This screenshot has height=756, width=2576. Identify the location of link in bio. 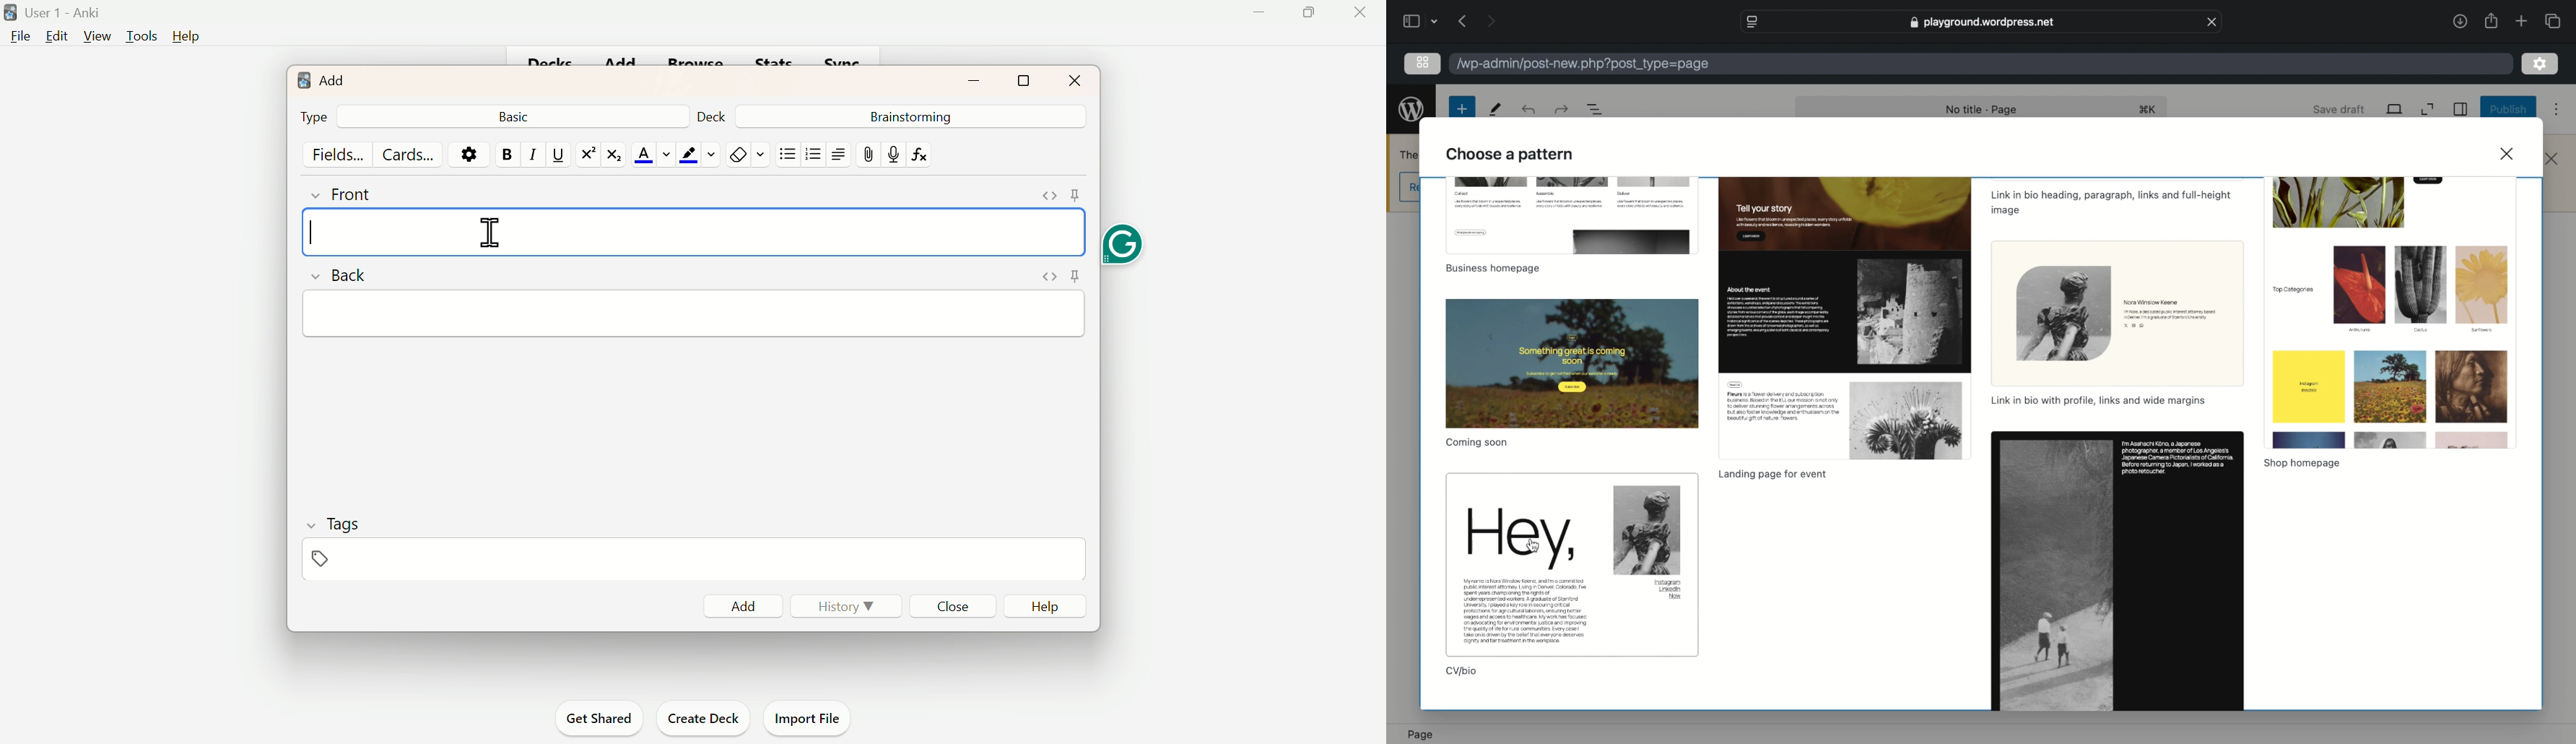
(2101, 401).